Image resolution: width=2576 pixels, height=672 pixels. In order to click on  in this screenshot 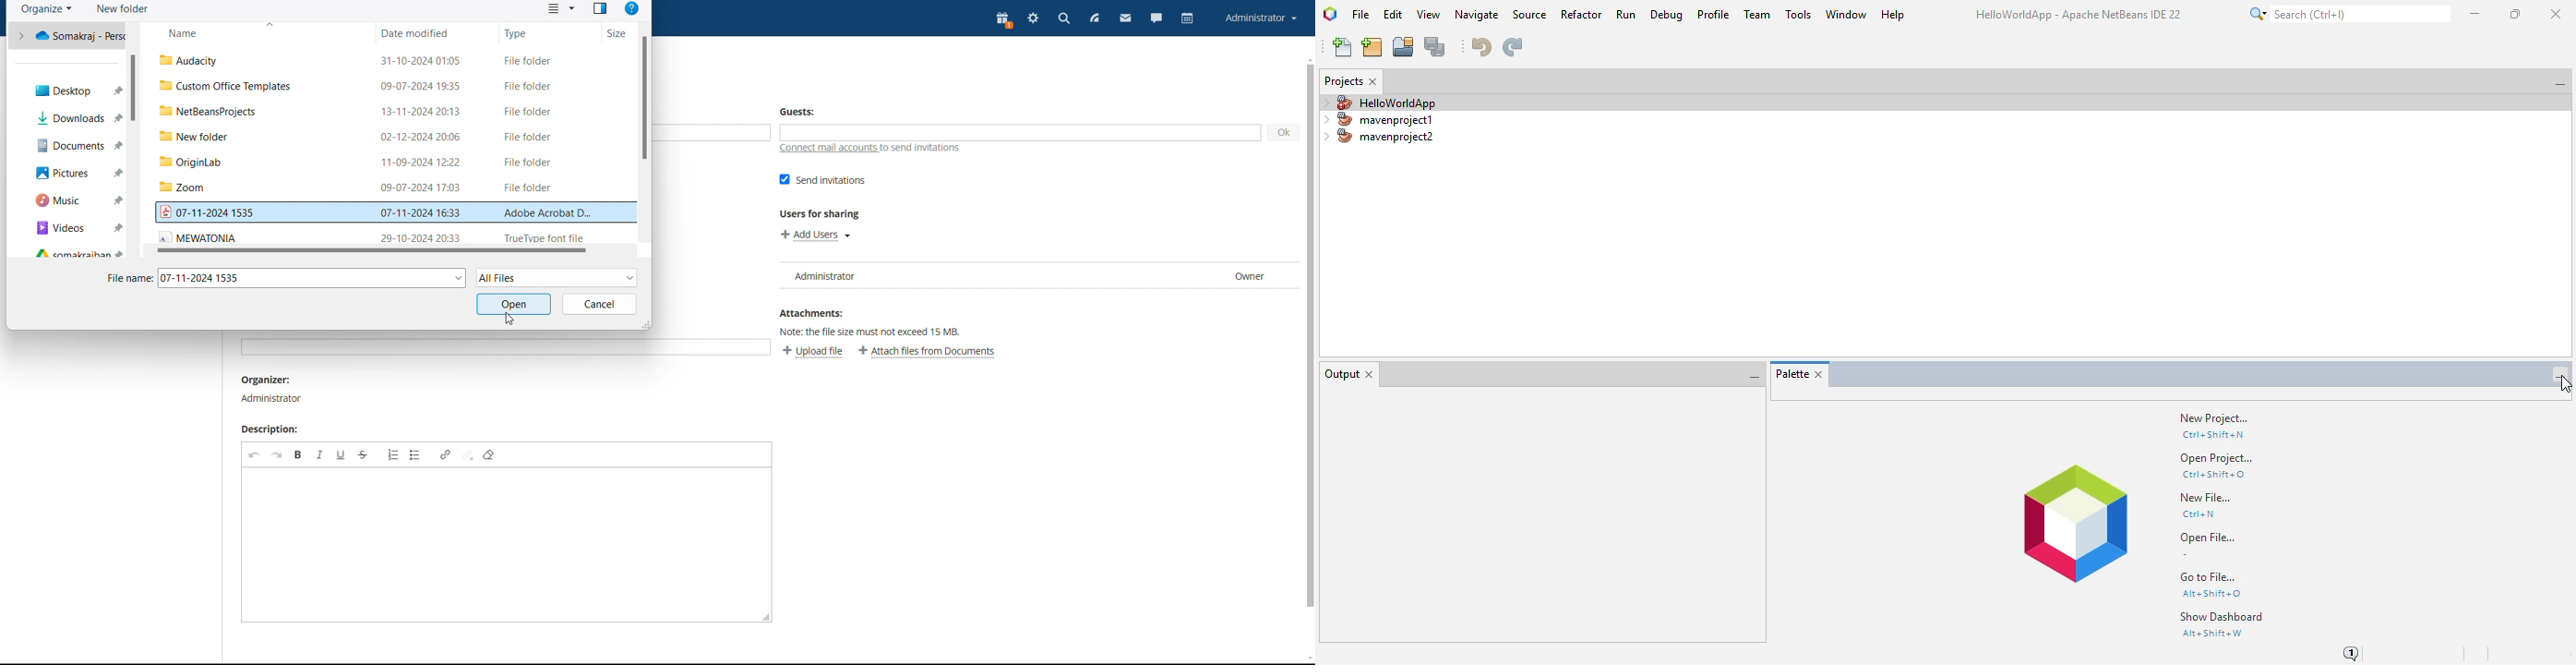, I will do `click(71, 36)`.